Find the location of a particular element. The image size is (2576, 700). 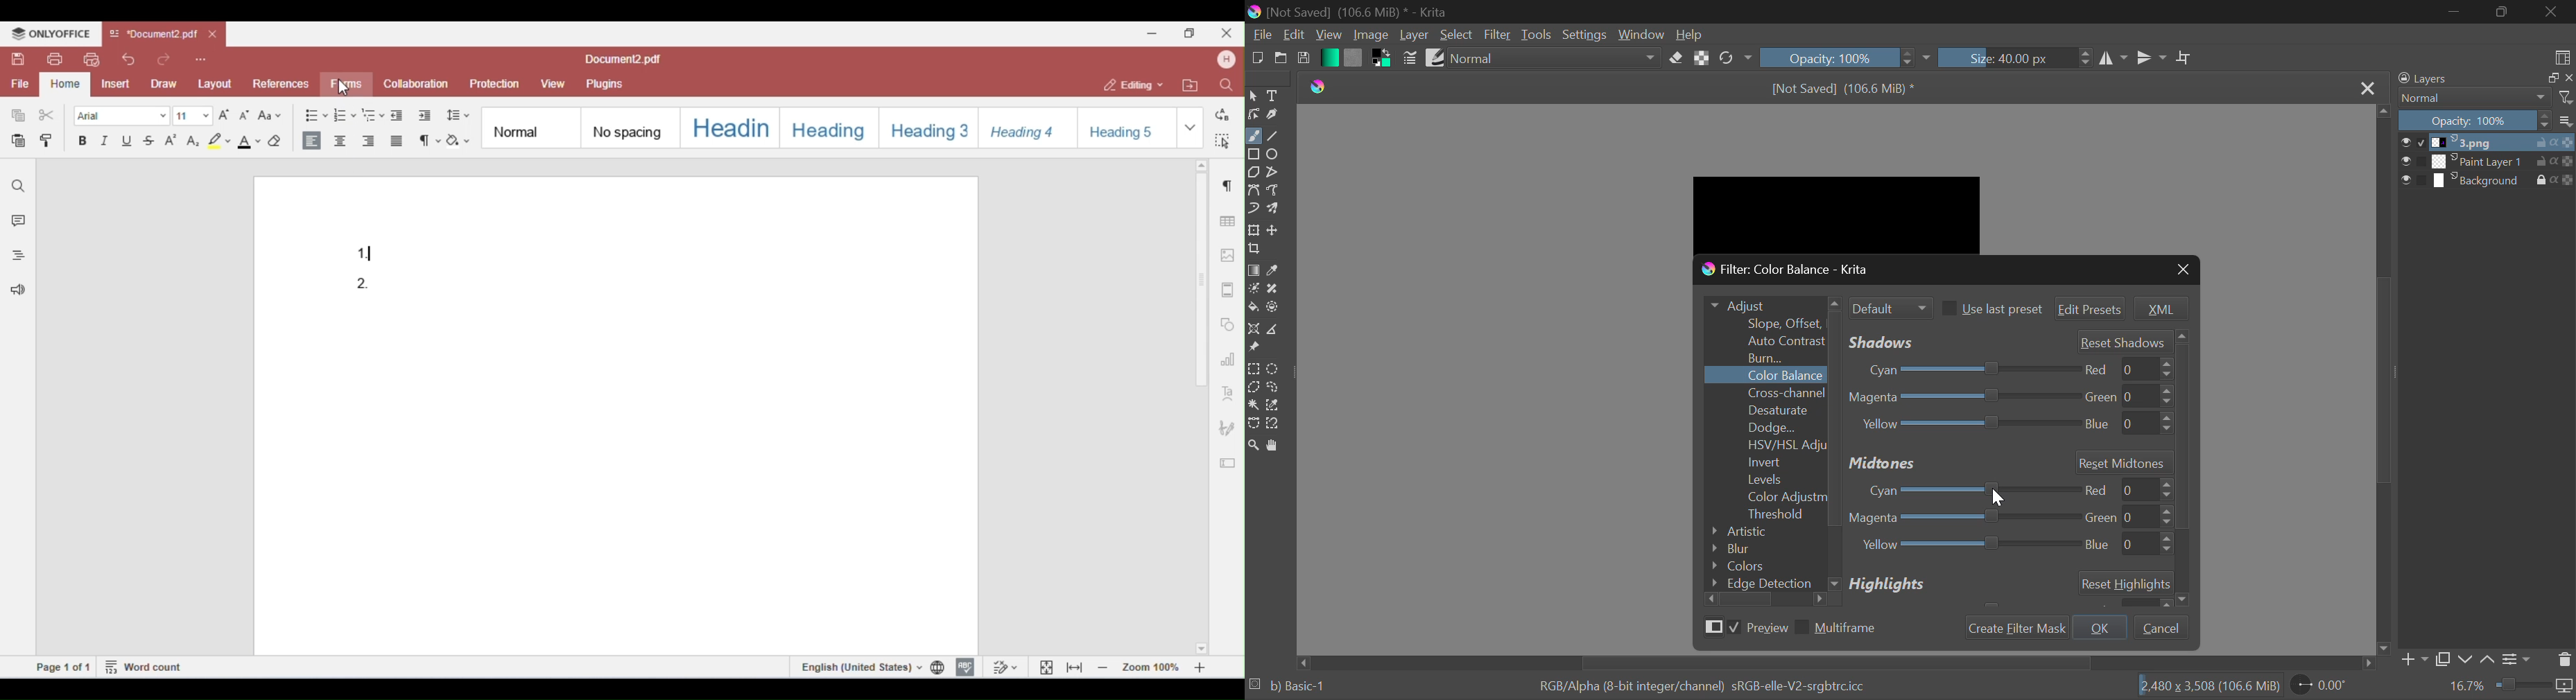

Horizontal Mirror Flip is located at coordinates (2152, 58).